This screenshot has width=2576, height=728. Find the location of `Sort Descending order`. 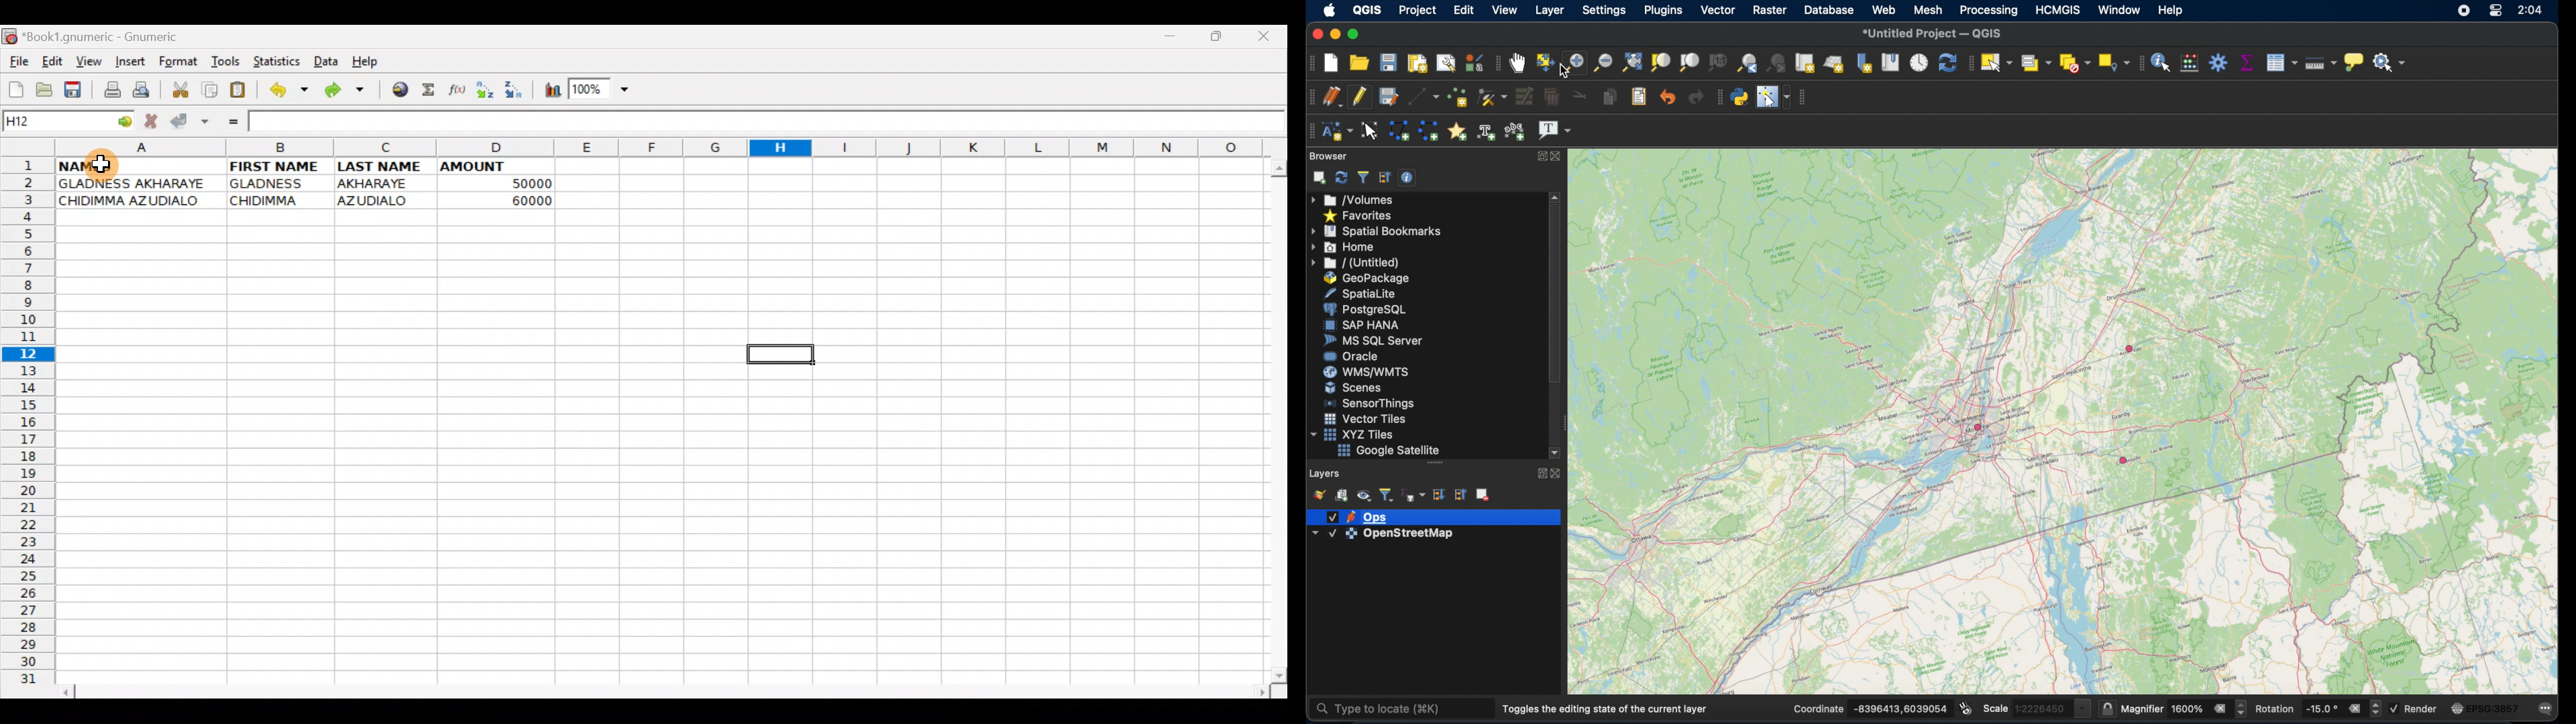

Sort Descending order is located at coordinates (512, 89).